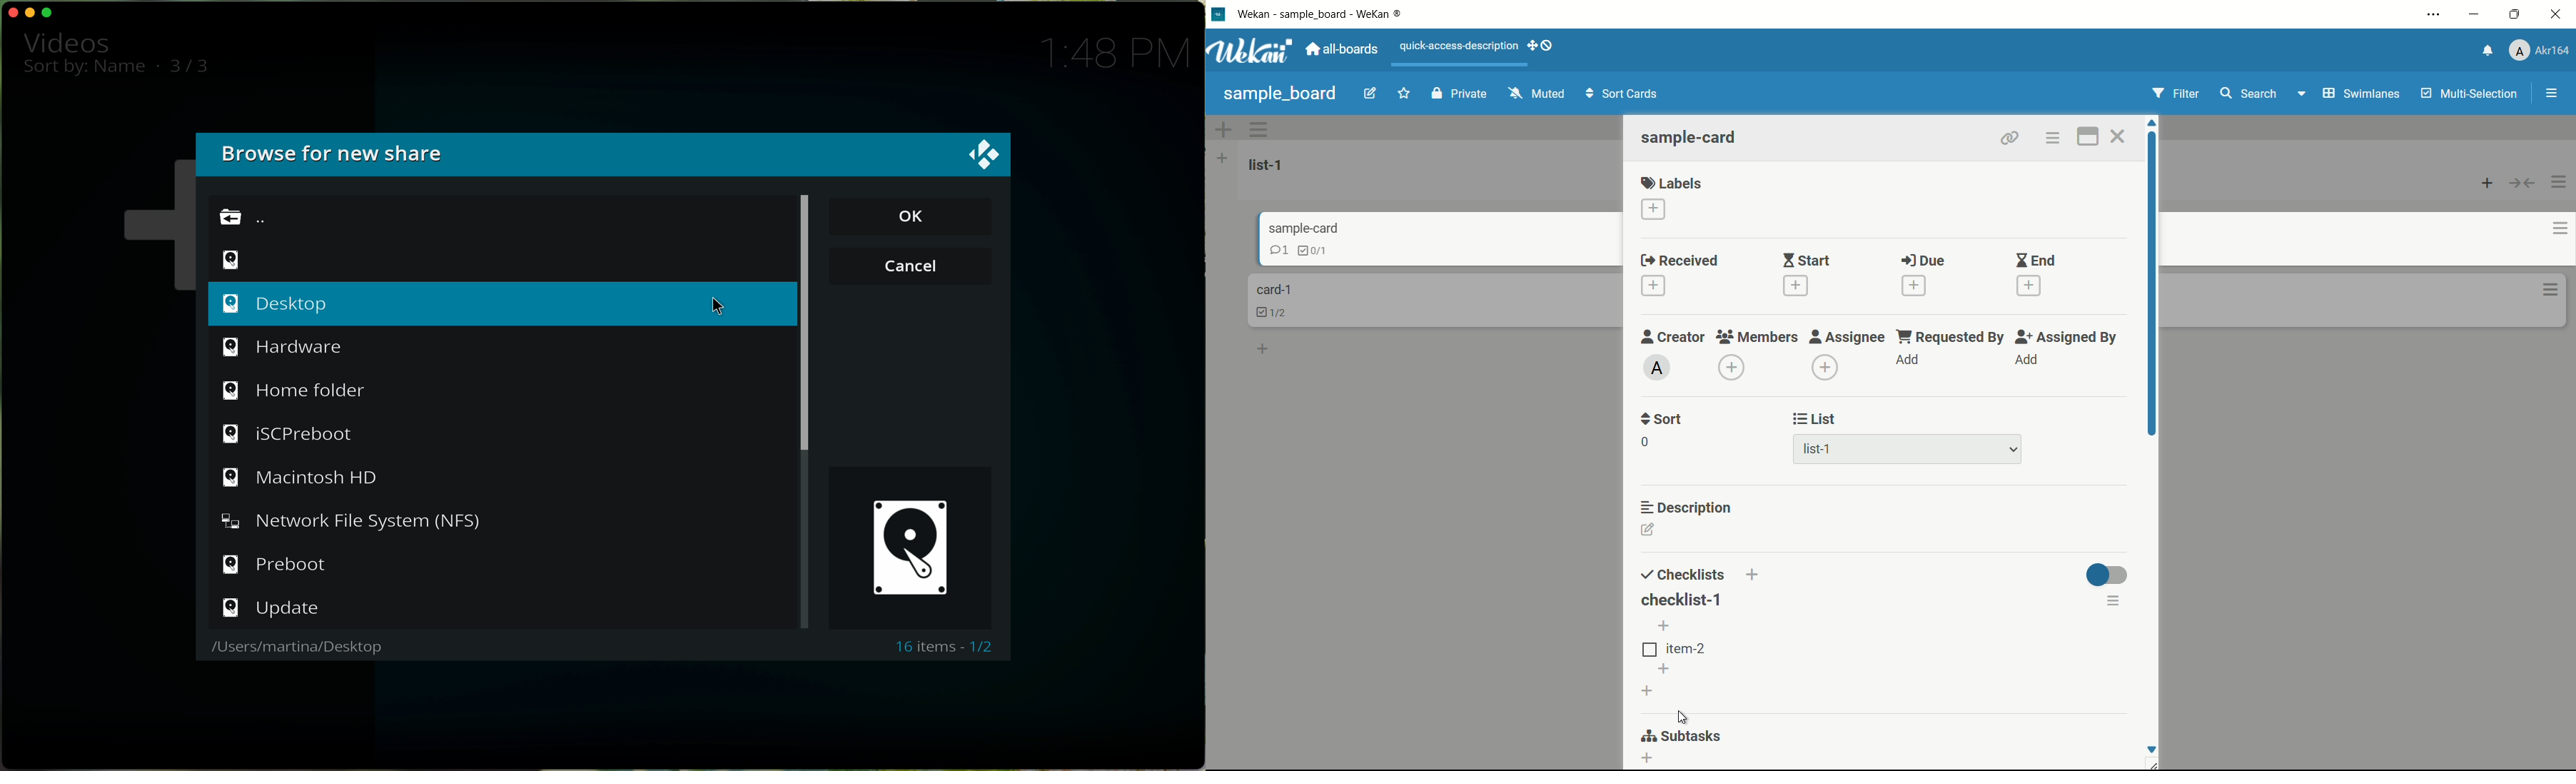 The image size is (2576, 784). I want to click on Macintosh HD, so click(302, 478).